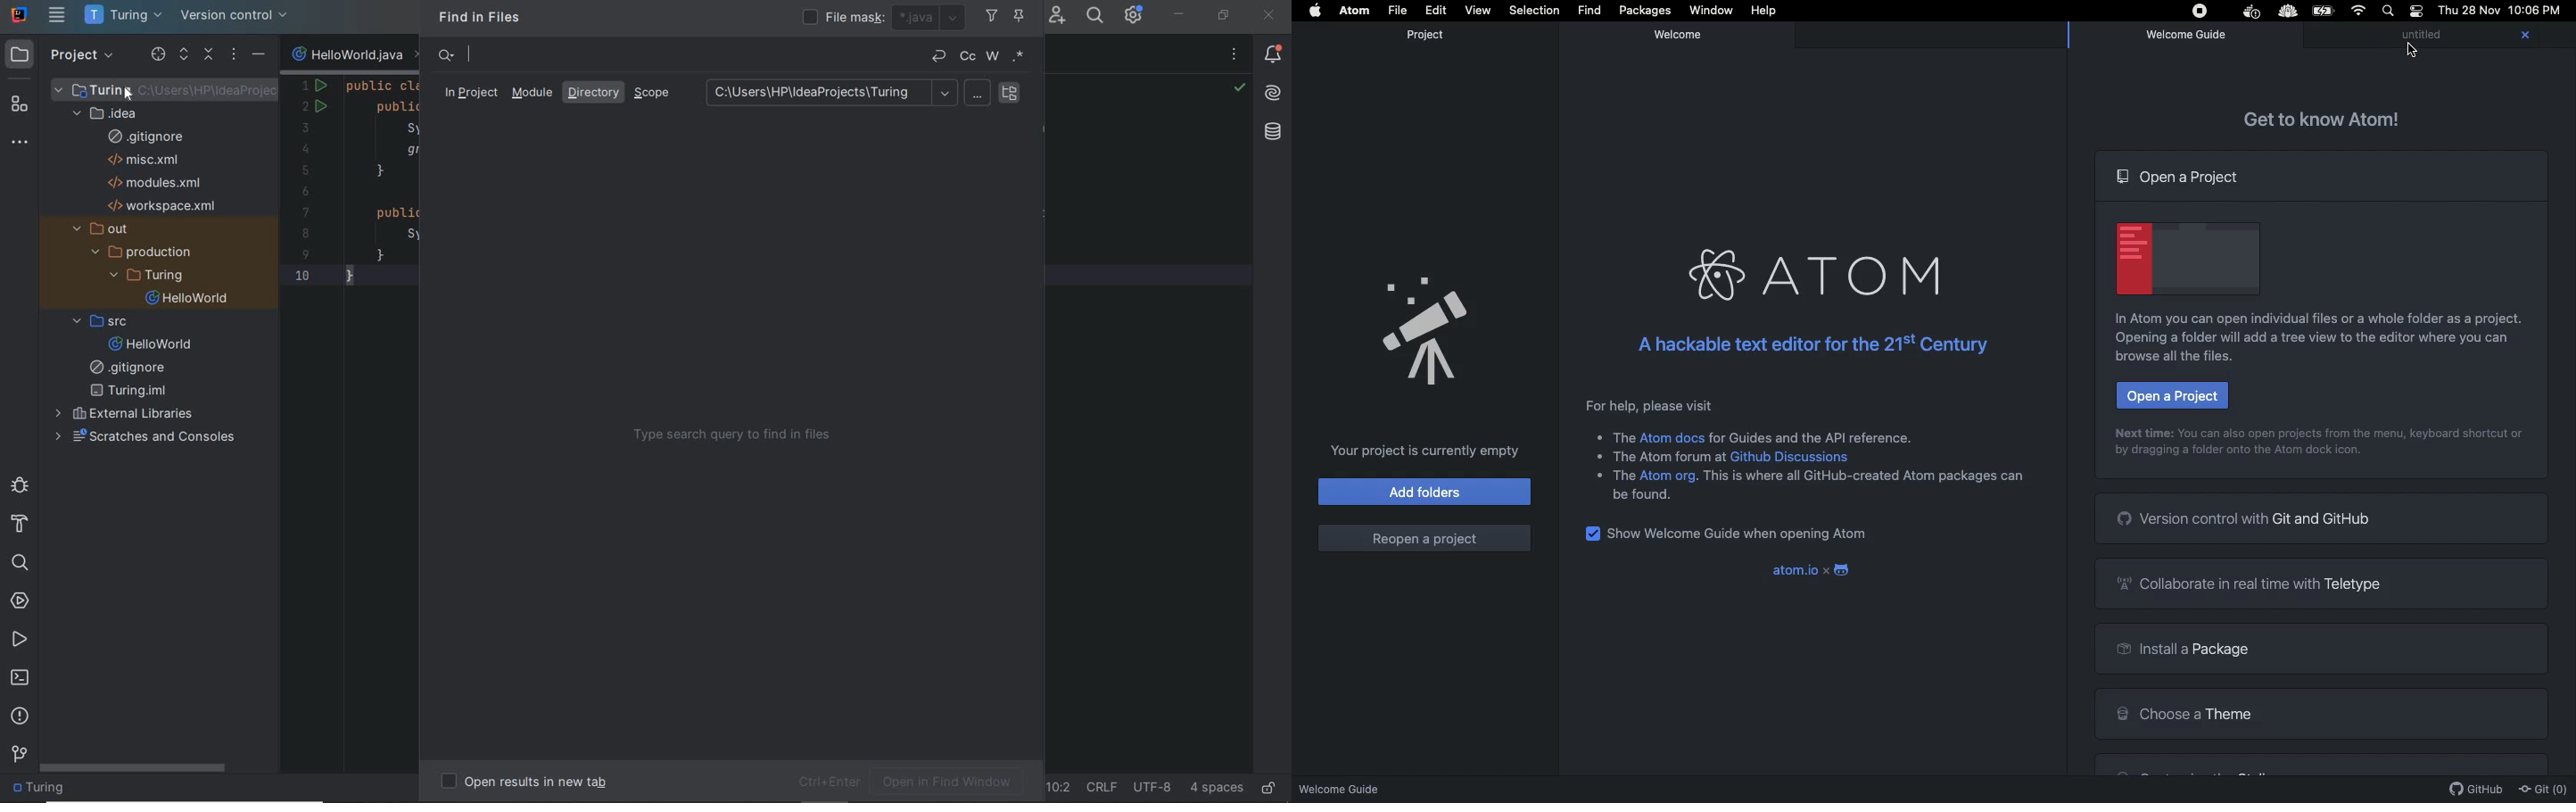 This screenshot has width=2576, height=812. What do you see at coordinates (1840, 567) in the screenshot?
I see `Logo` at bounding box center [1840, 567].